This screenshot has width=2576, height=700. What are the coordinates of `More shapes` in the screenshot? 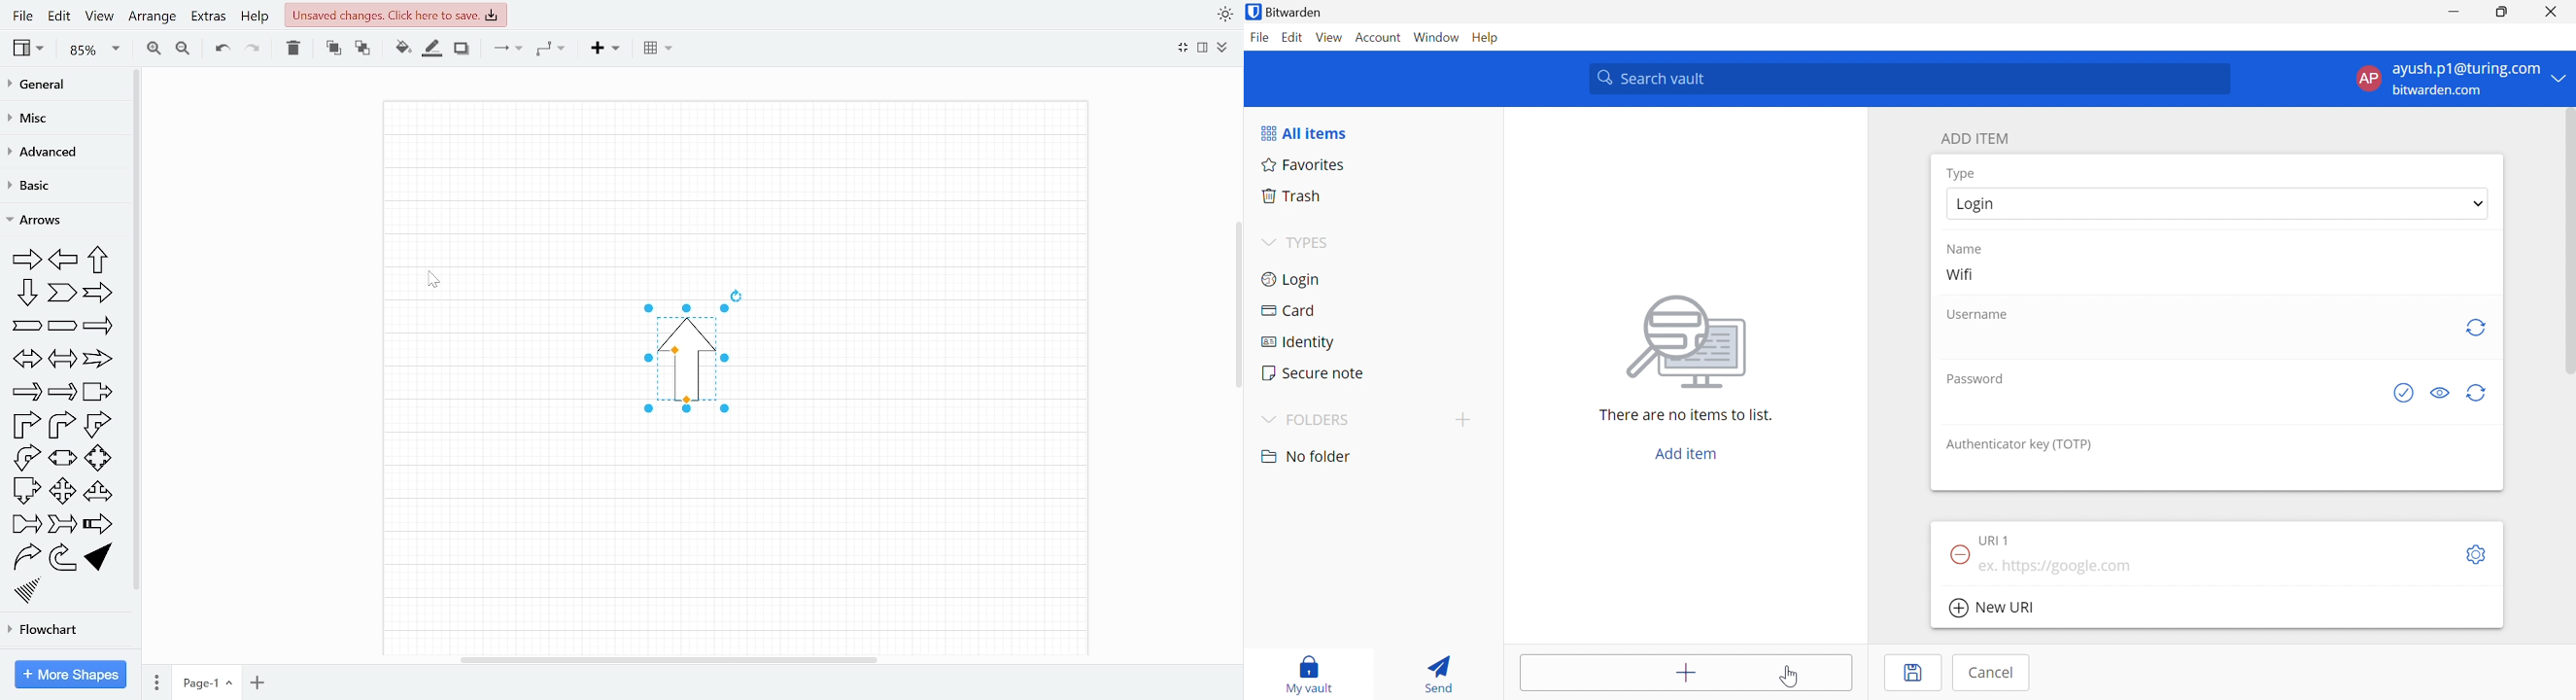 It's located at (71, 675).